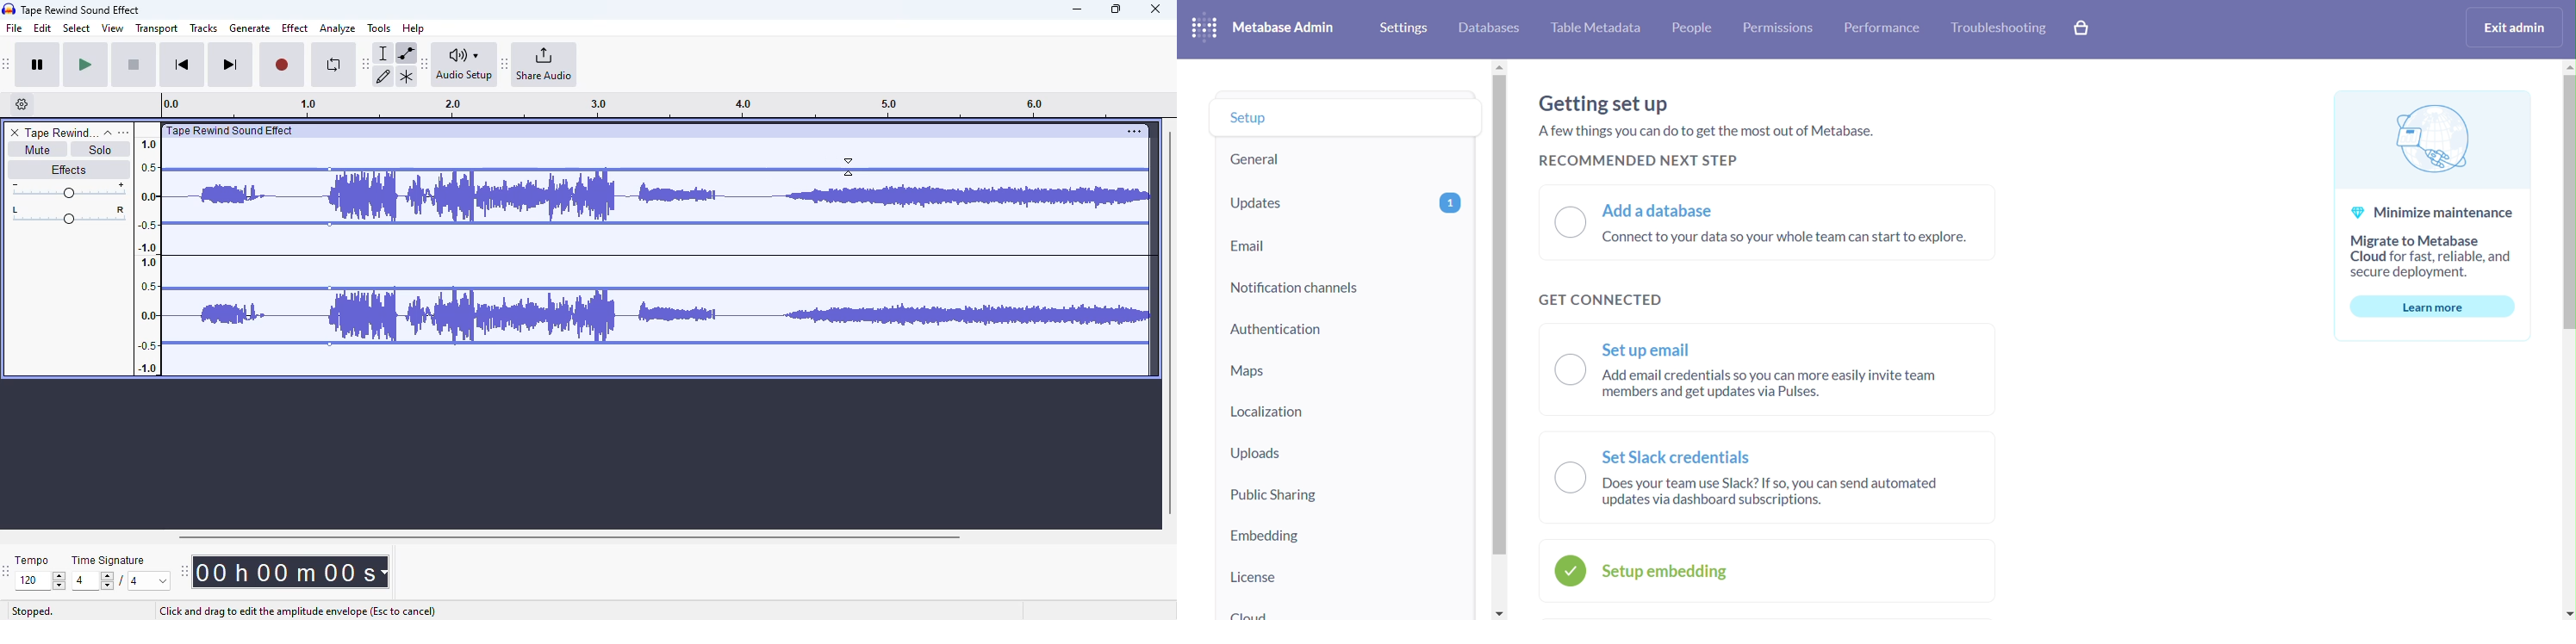 This screenshot has width=2576, height=644. Describe the element at coordinates (113, 28) in the screenshot. I see `view` at that location.